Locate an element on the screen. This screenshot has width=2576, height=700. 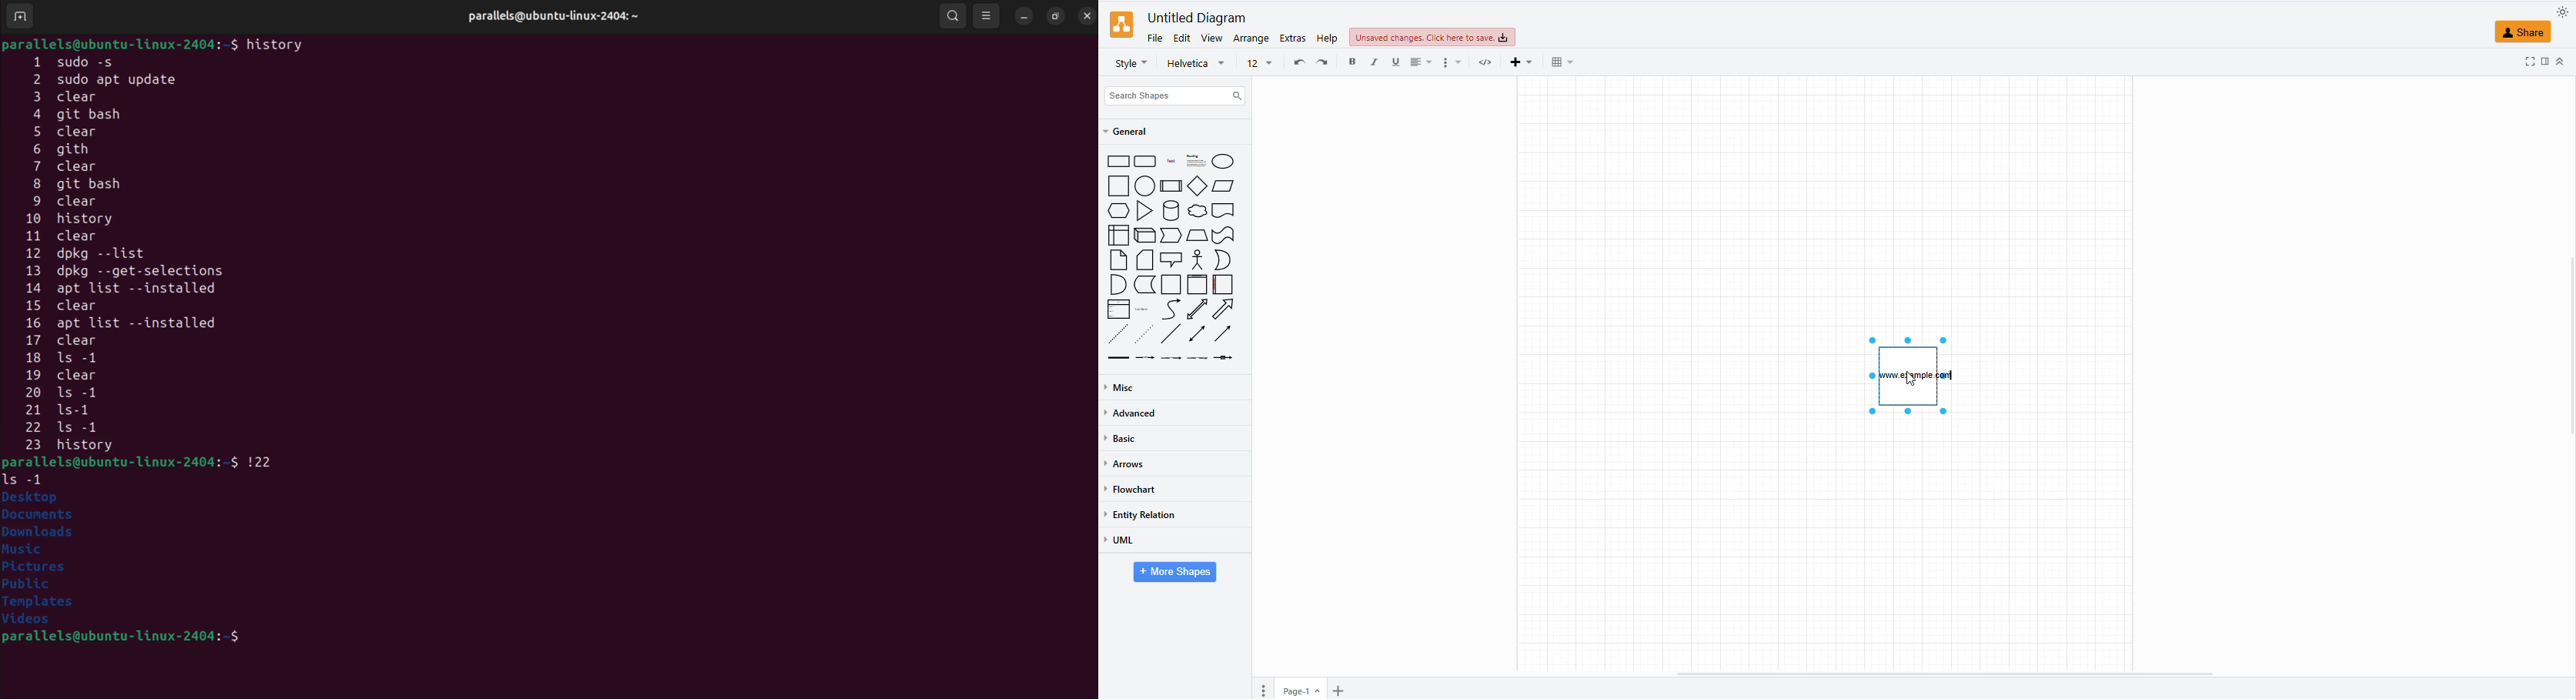
data storage is located at coordinates (1146, 284).